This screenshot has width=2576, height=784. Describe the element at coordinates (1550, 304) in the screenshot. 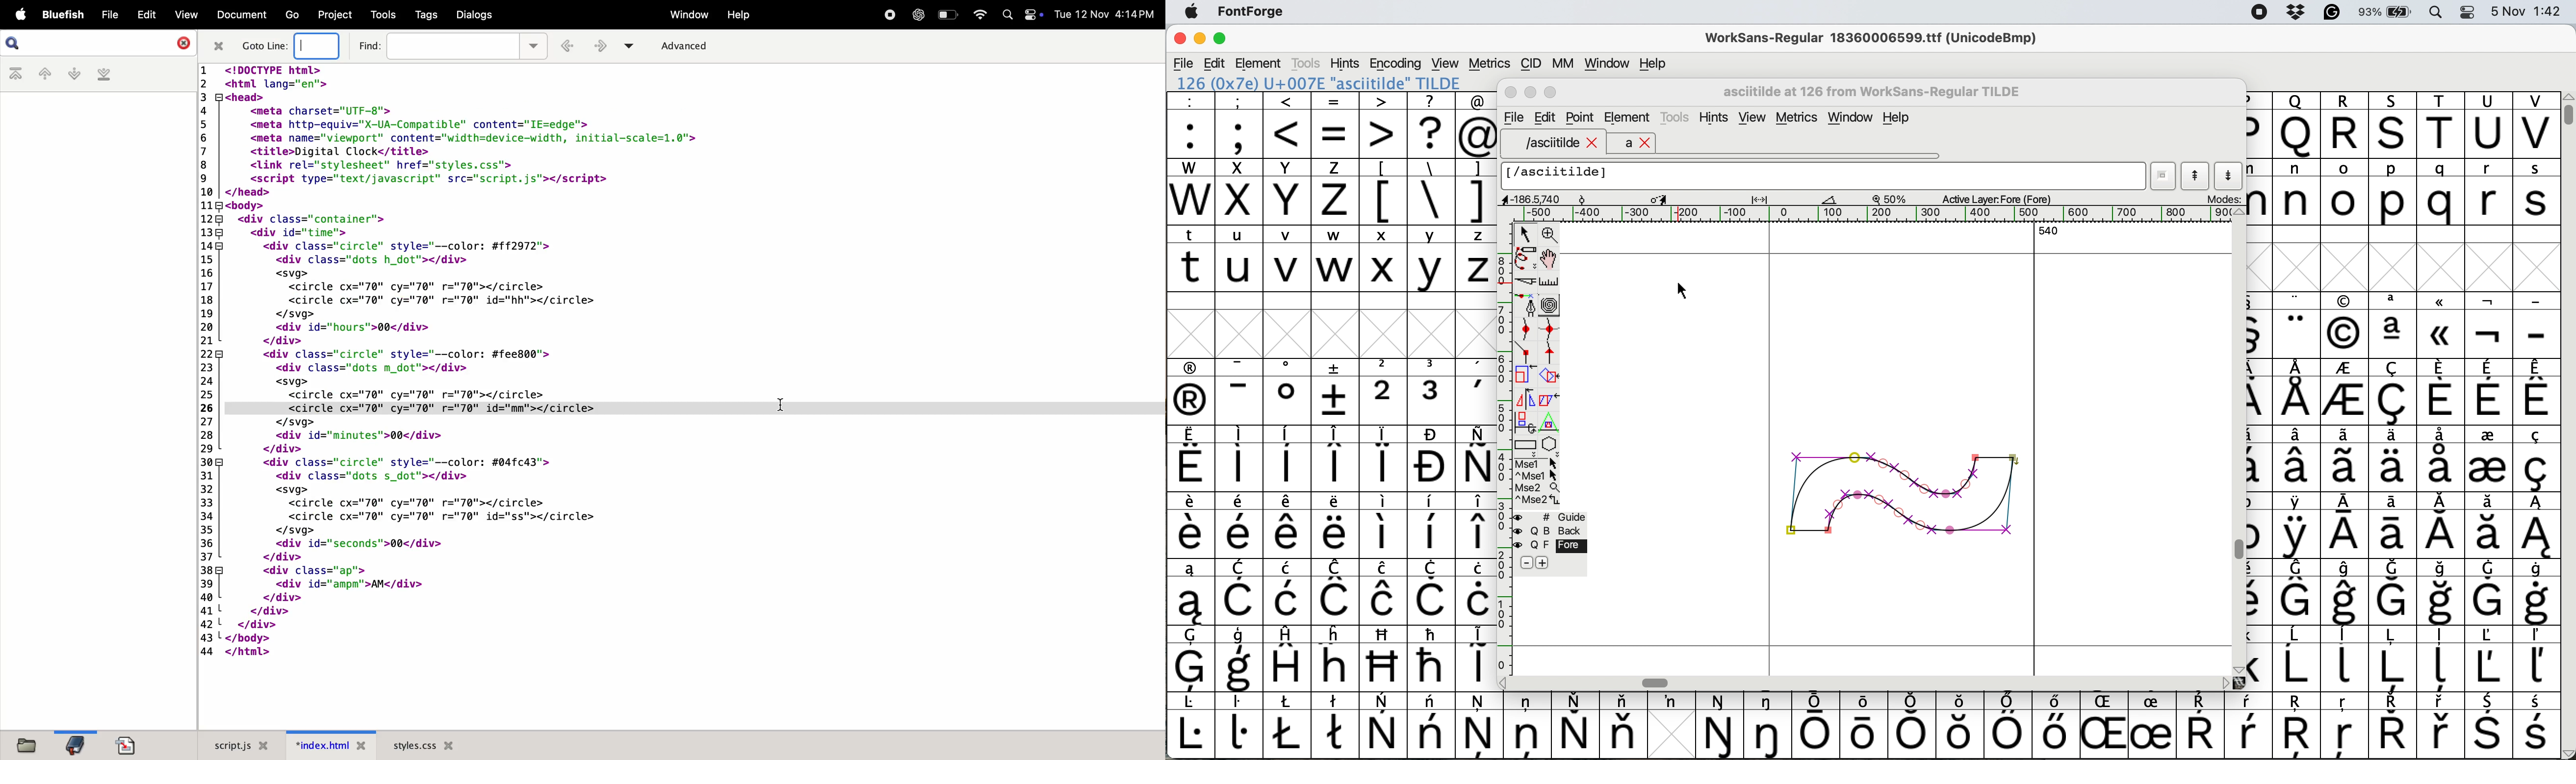

I see `change whether spiro is active or not` at that location.